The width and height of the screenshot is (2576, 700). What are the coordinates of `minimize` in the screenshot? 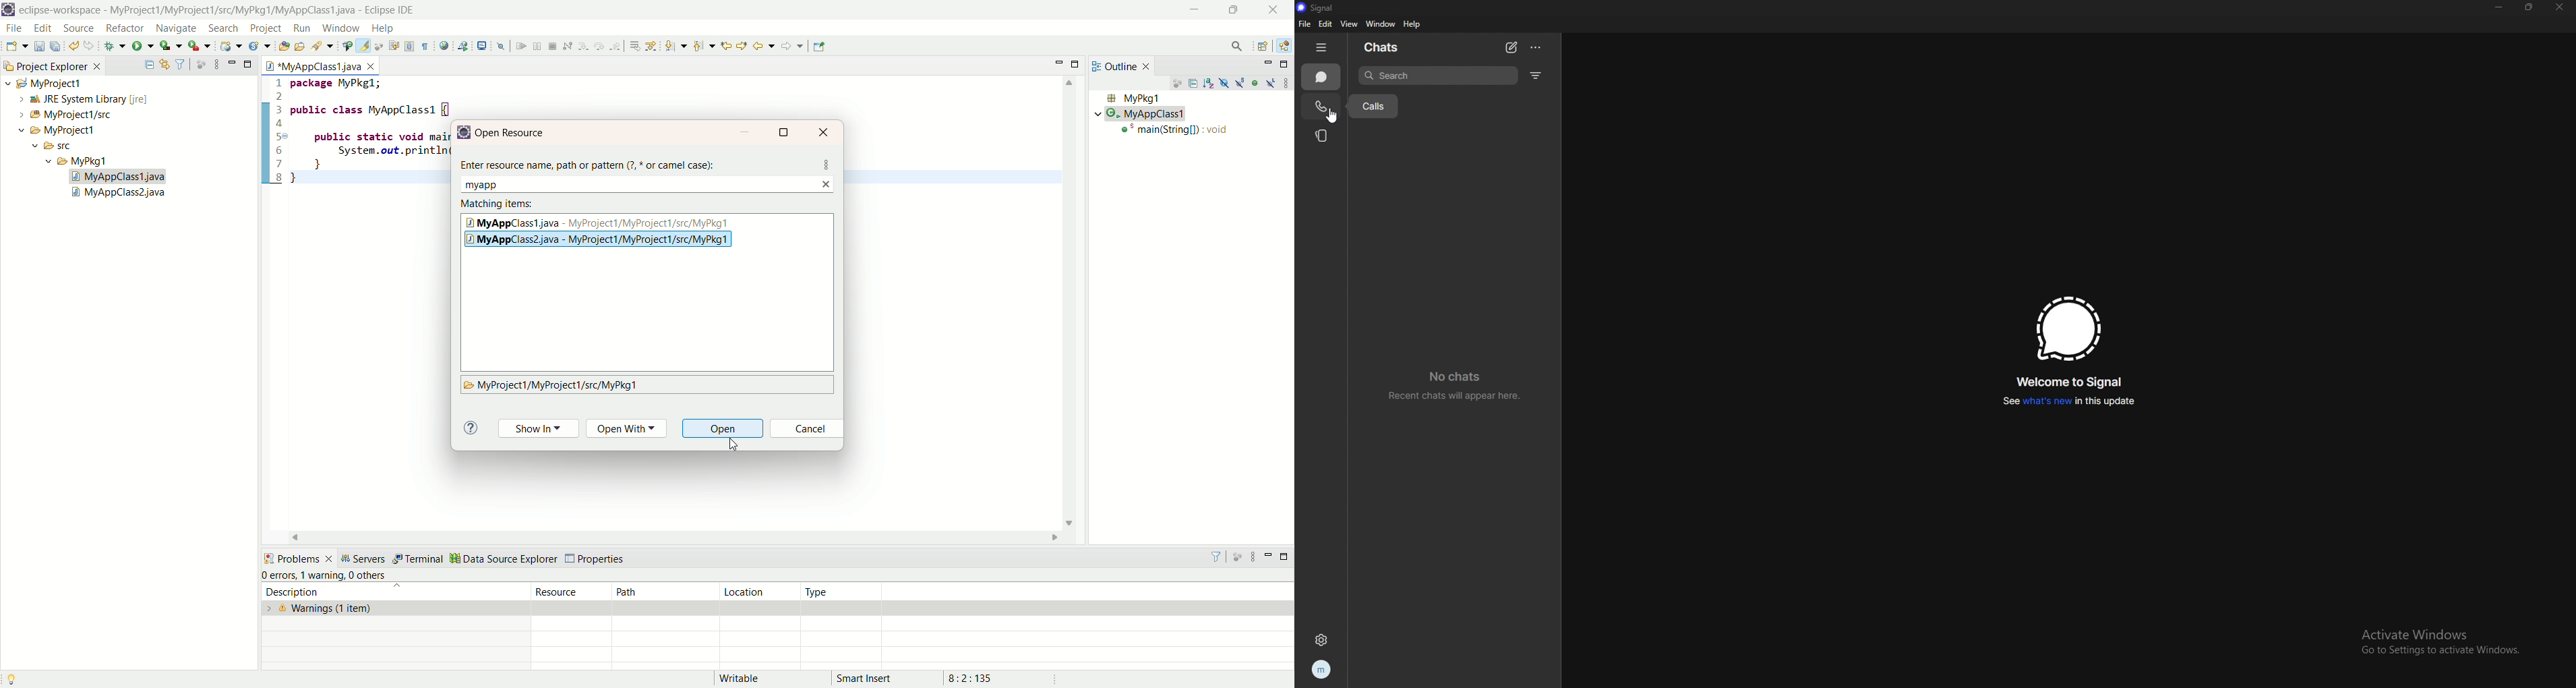 It's located at (745, 133).